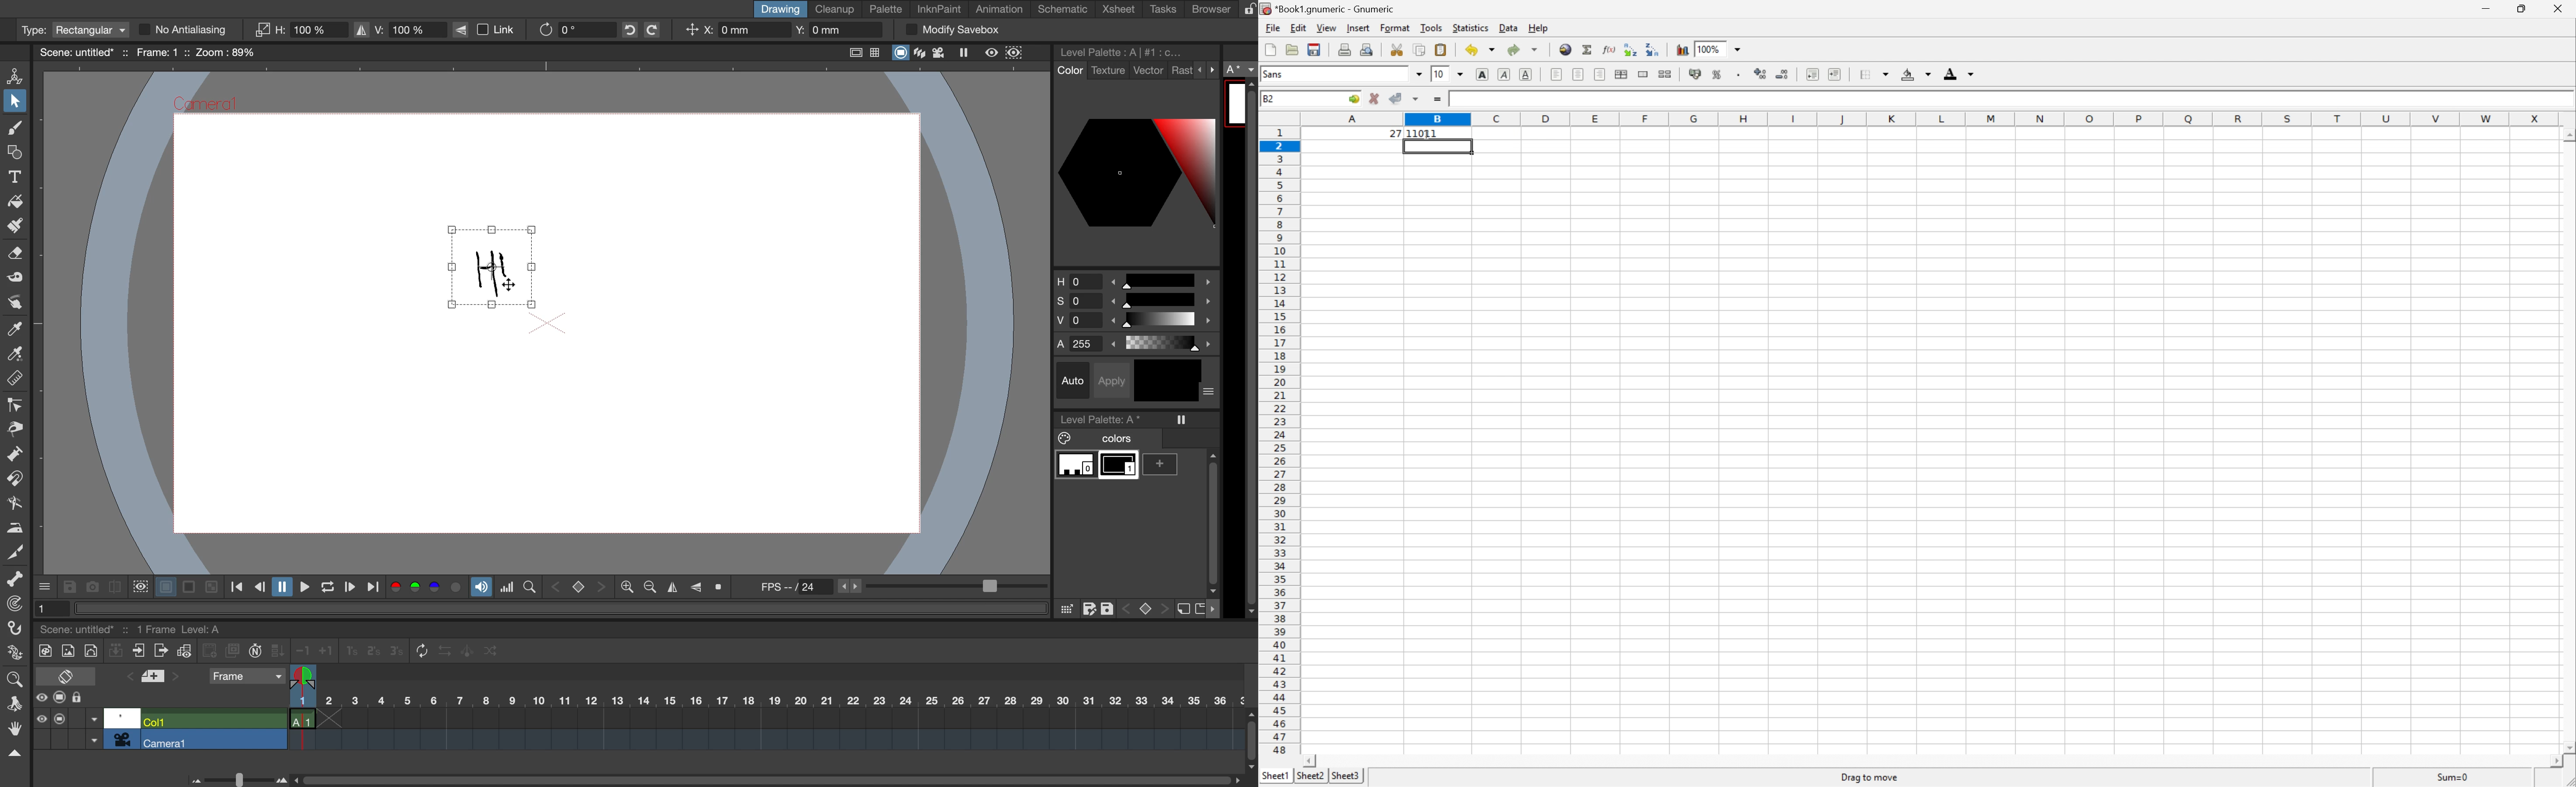  I want to click on Scroll Right, so click(2551, 759).